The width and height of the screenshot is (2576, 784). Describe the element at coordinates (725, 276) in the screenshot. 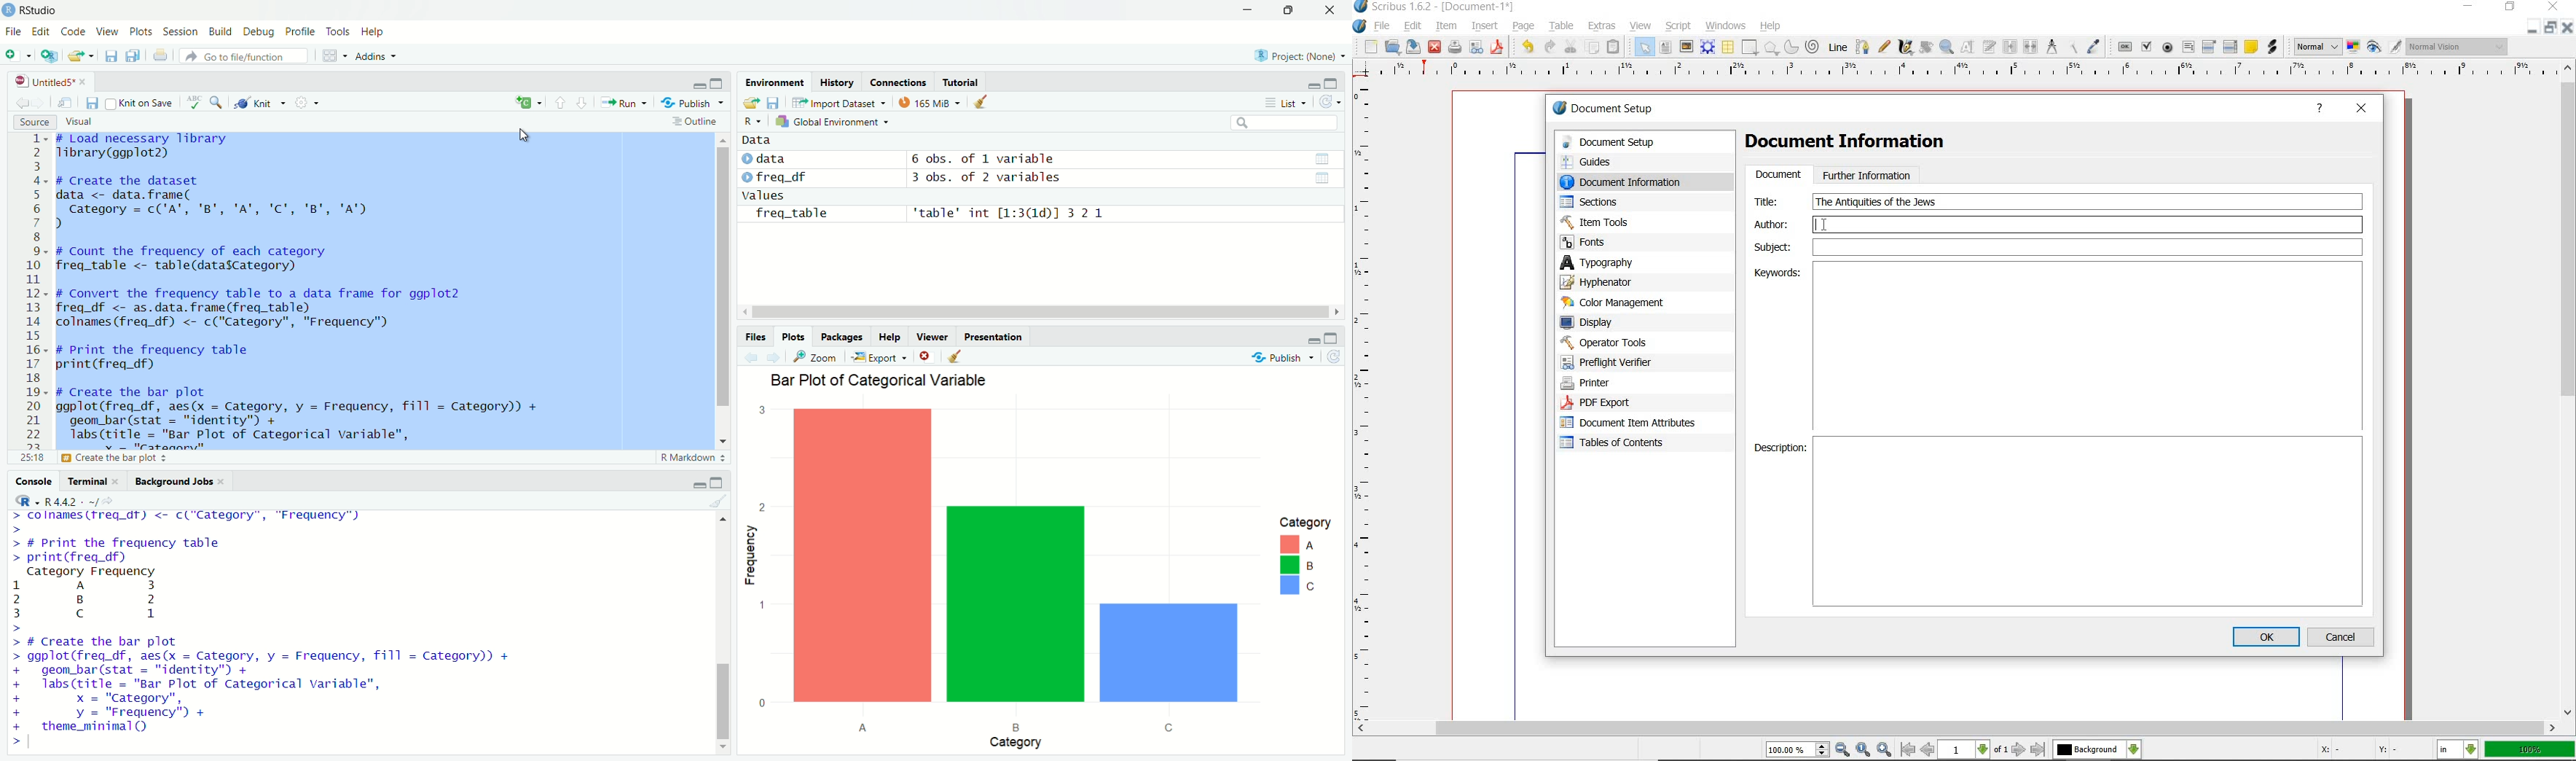

I see `vertical scrollbar` at that location.